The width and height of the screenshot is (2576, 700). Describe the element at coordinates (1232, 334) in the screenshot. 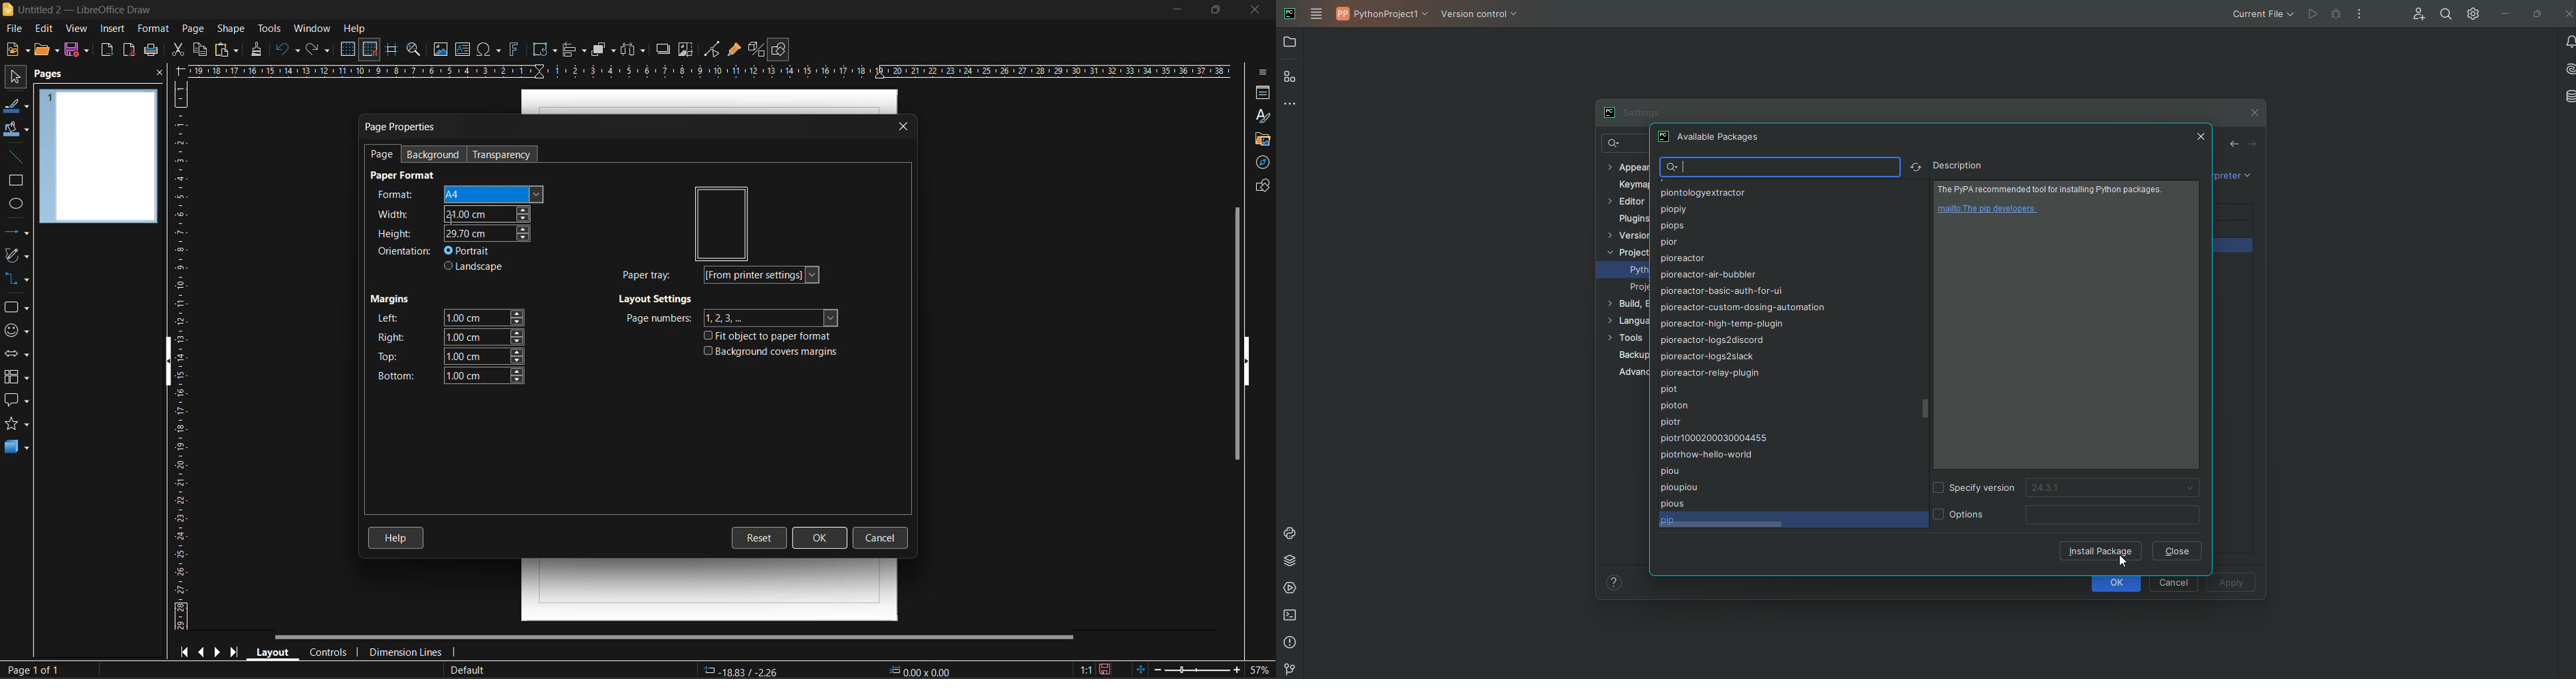

I see `vertical scroll bar` at that location.